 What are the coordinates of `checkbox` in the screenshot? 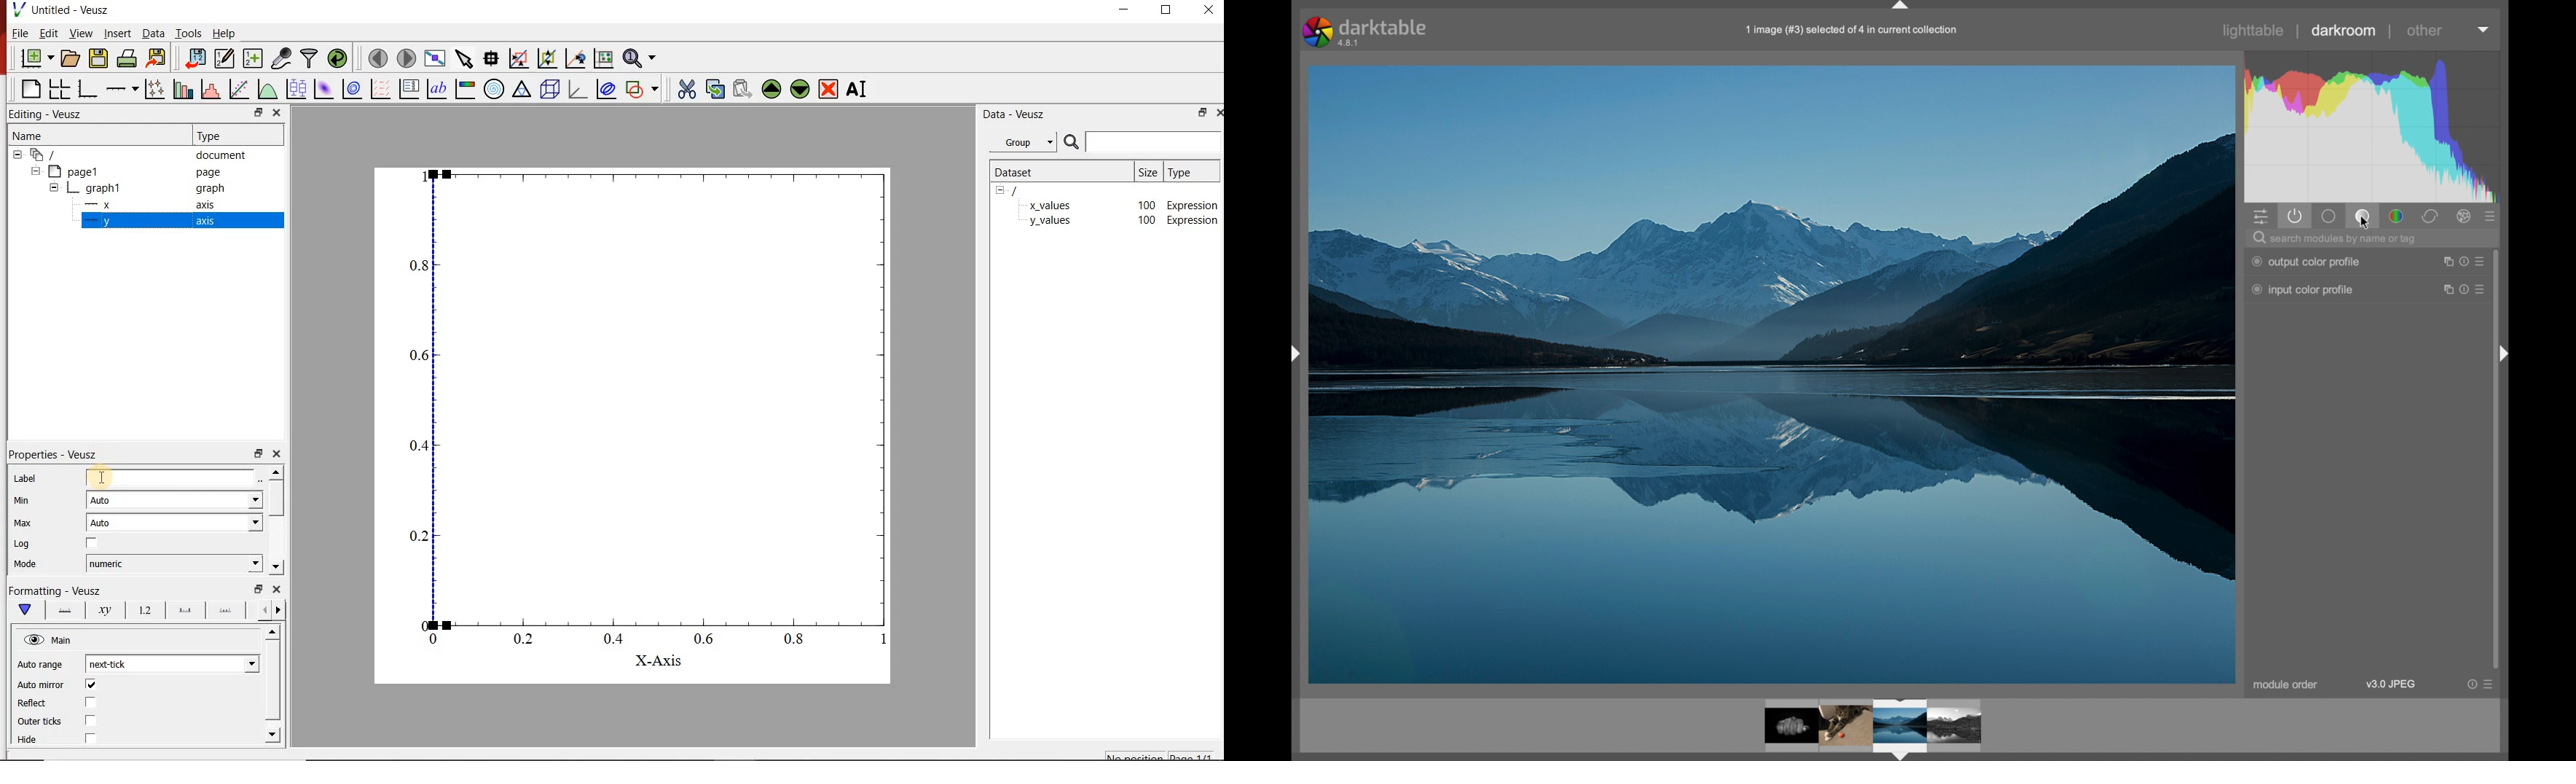 It's located at (92, 683).